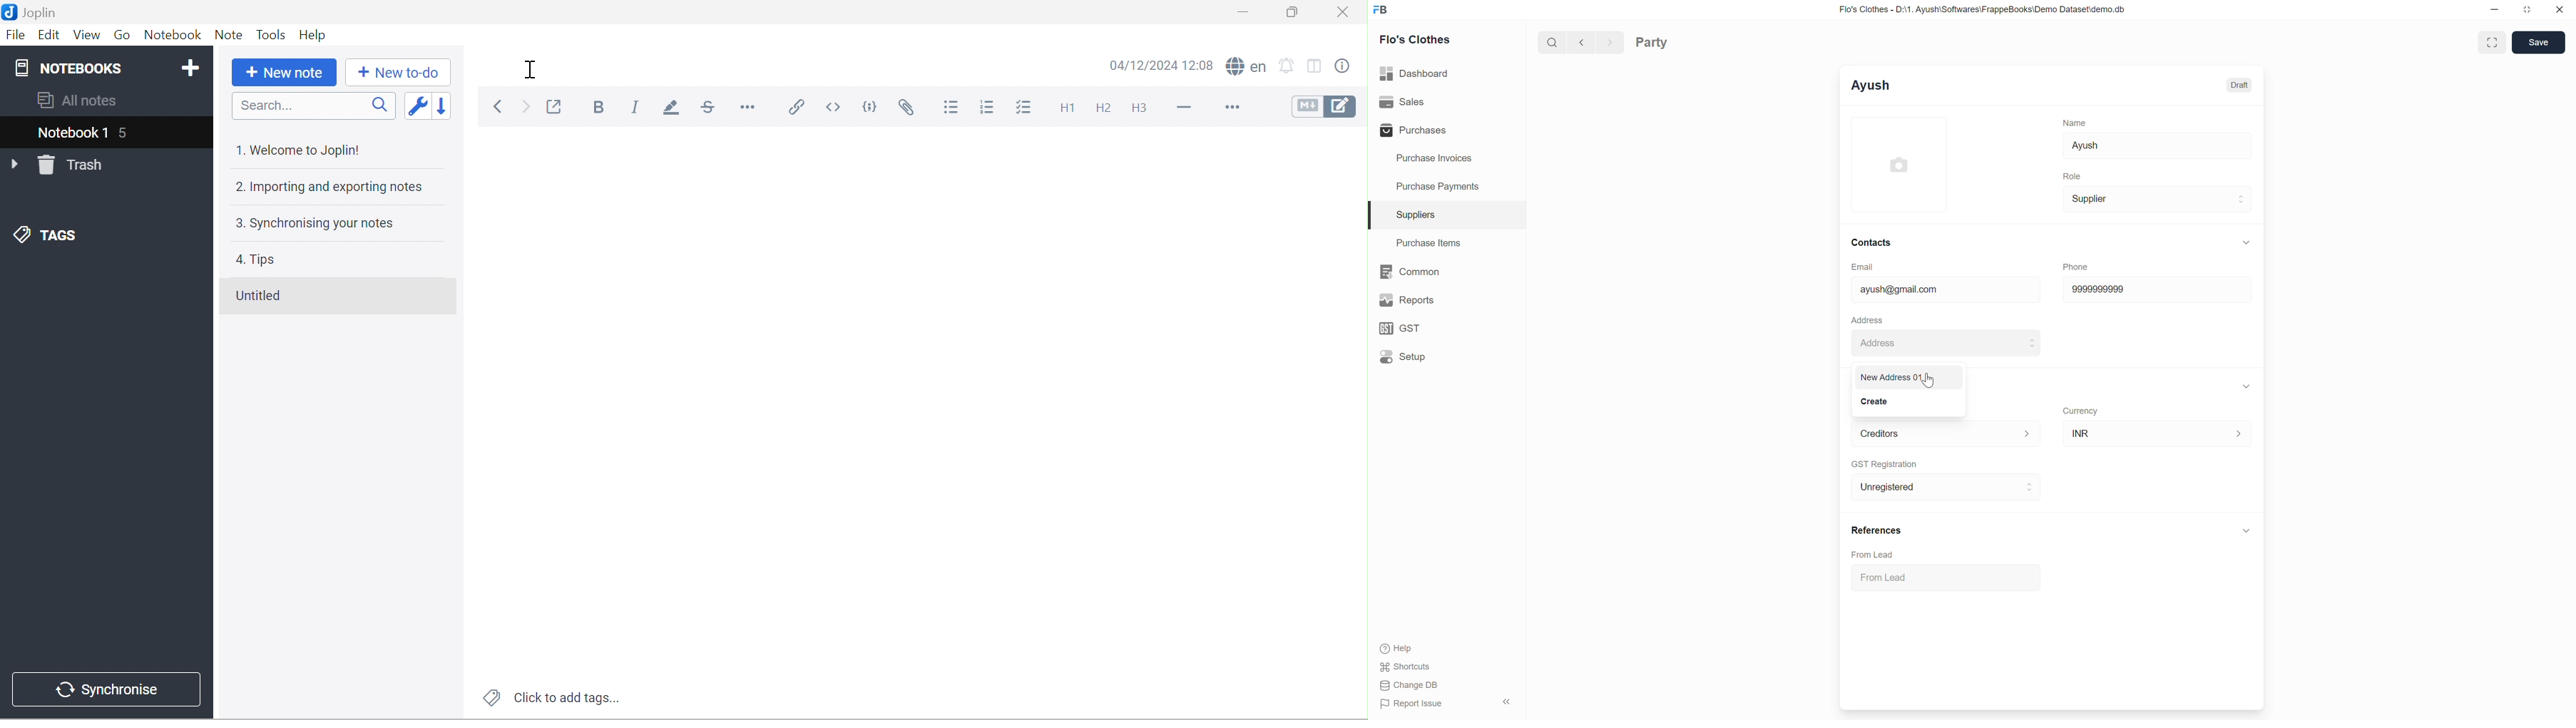 This screenshot has height=728, width=2576. What do you see at coordinates (707, 108) in the screenshot?
I see `Strikethrough` at bounding box center [707, 108].